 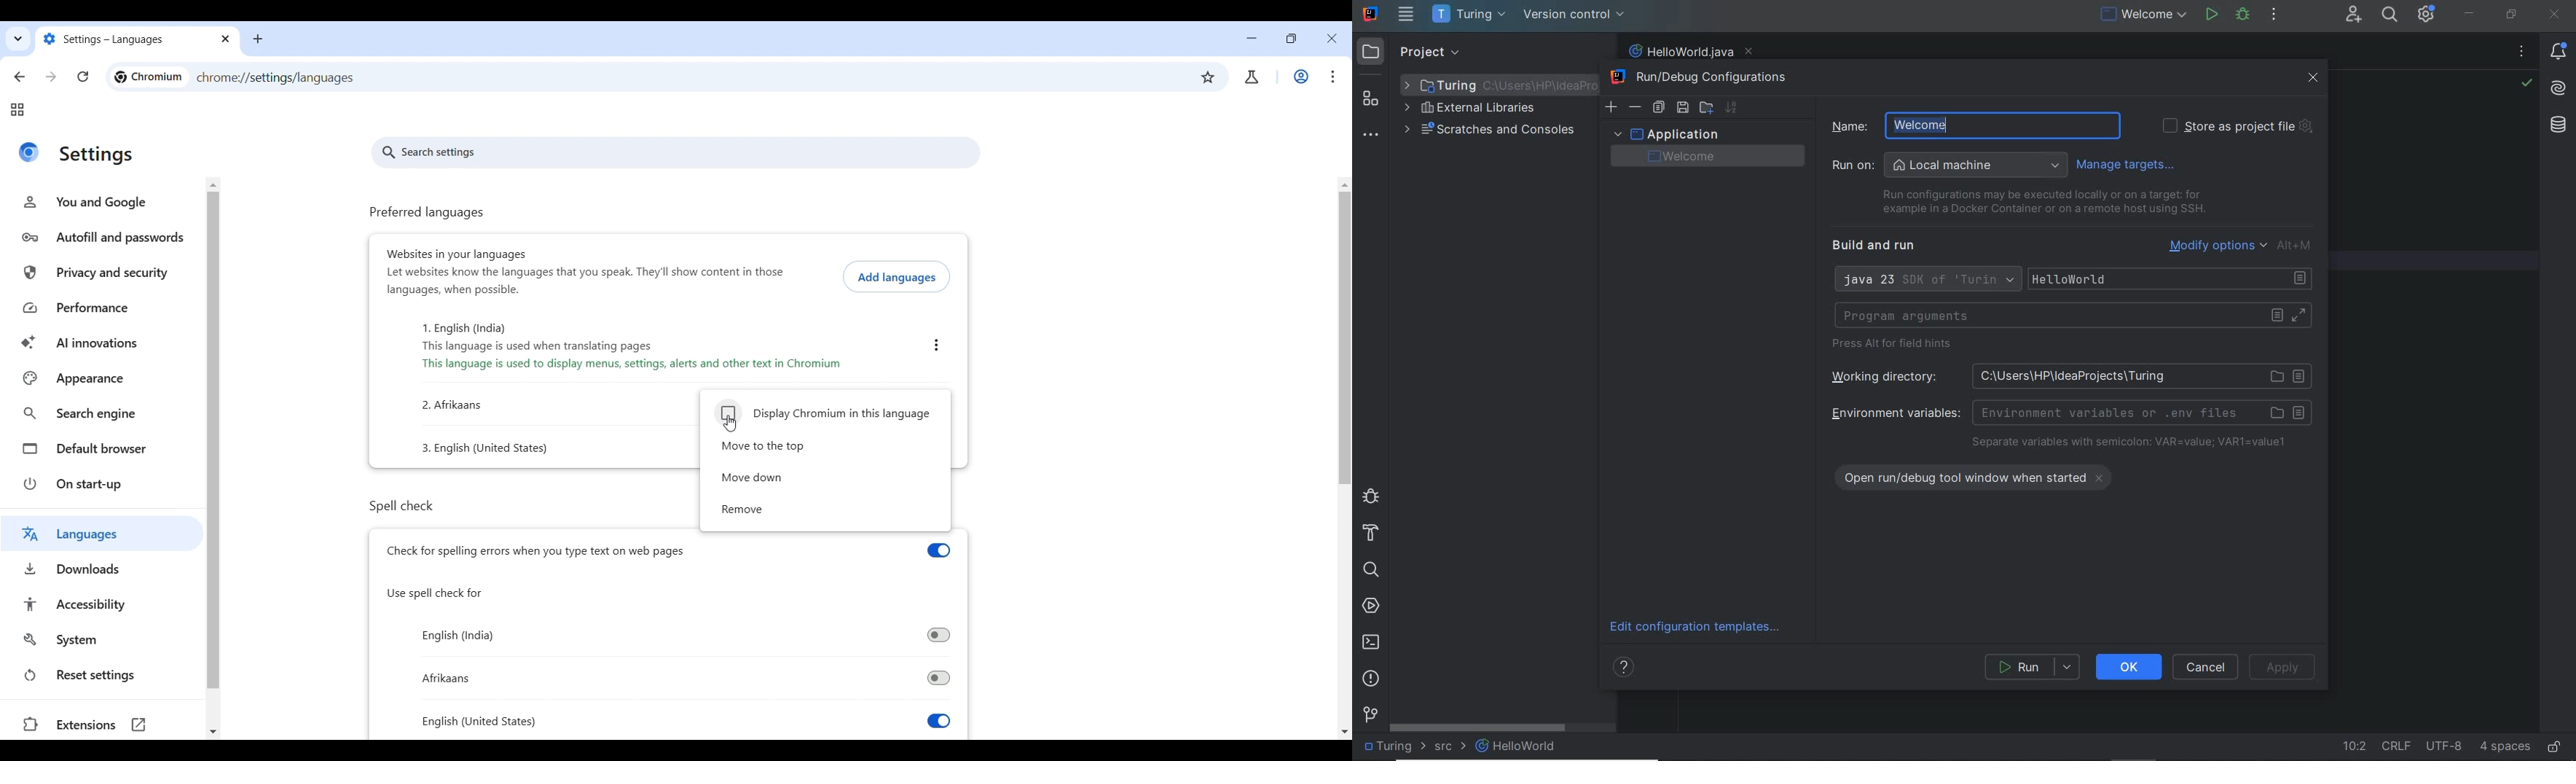 What do you see at coordinates (1251, 78) in the screenshot?
I see `account/user profile` at bounding box center [1251, 78].